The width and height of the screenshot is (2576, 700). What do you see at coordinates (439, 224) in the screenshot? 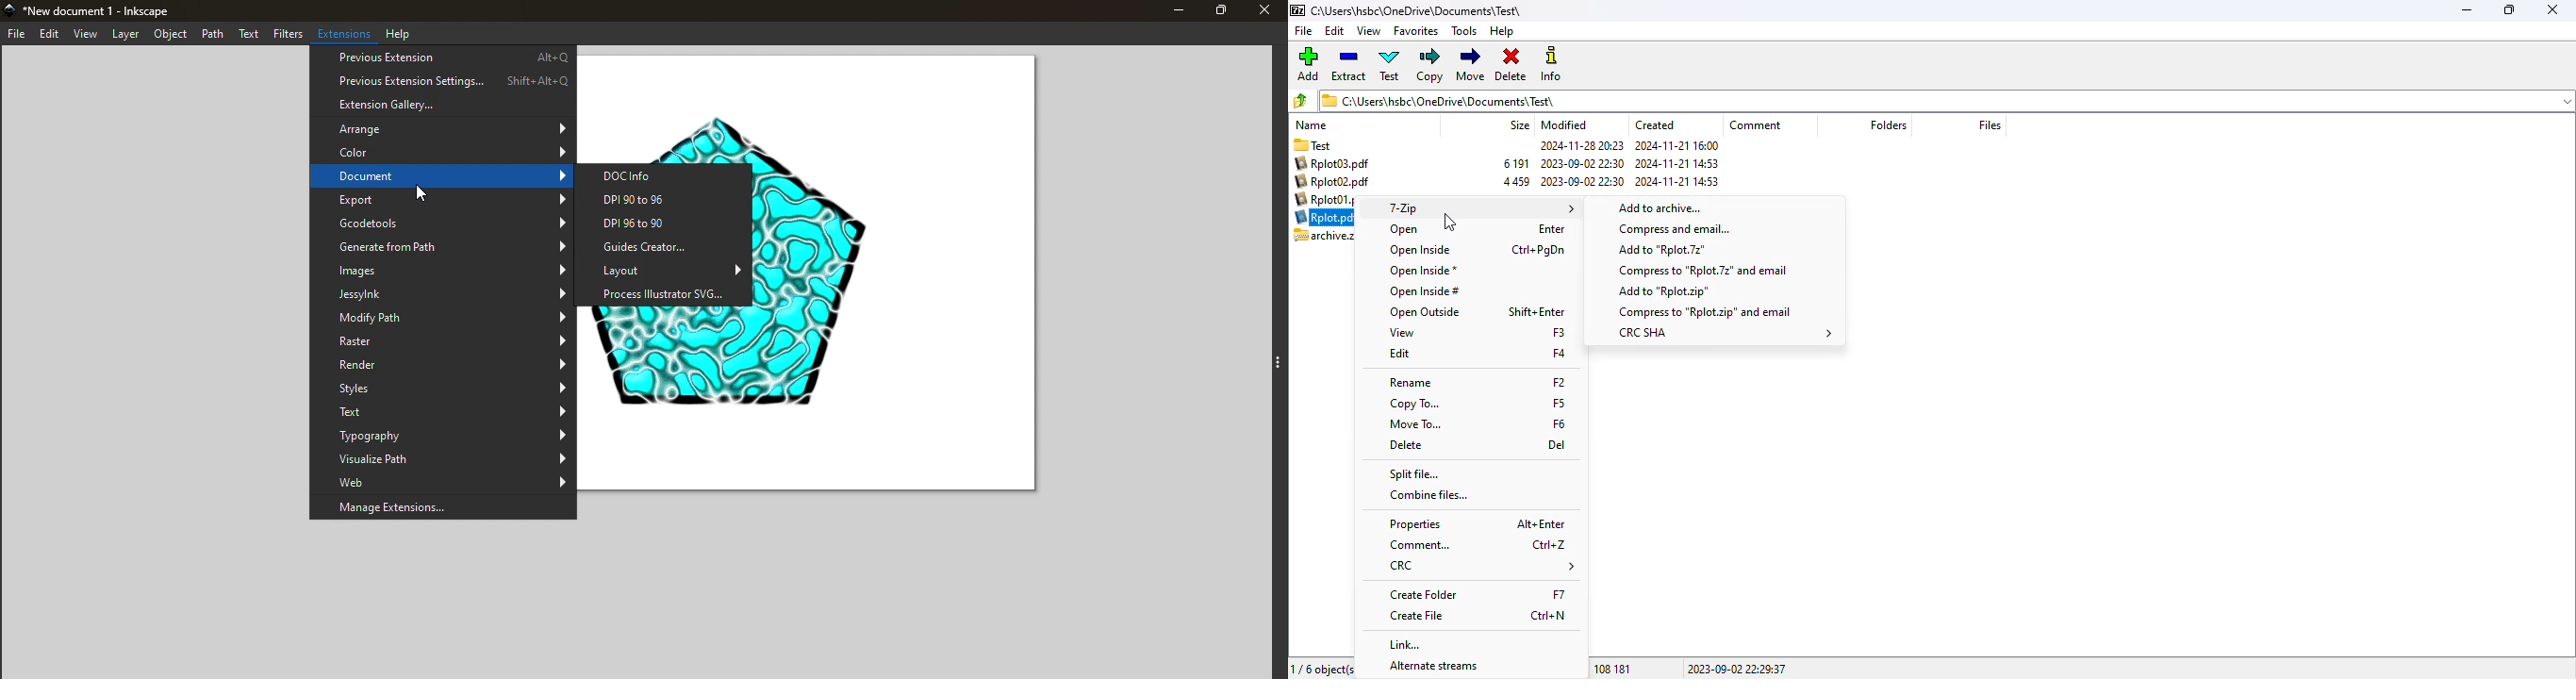
I see `Gcodetools` at bounding box center [439, 224].